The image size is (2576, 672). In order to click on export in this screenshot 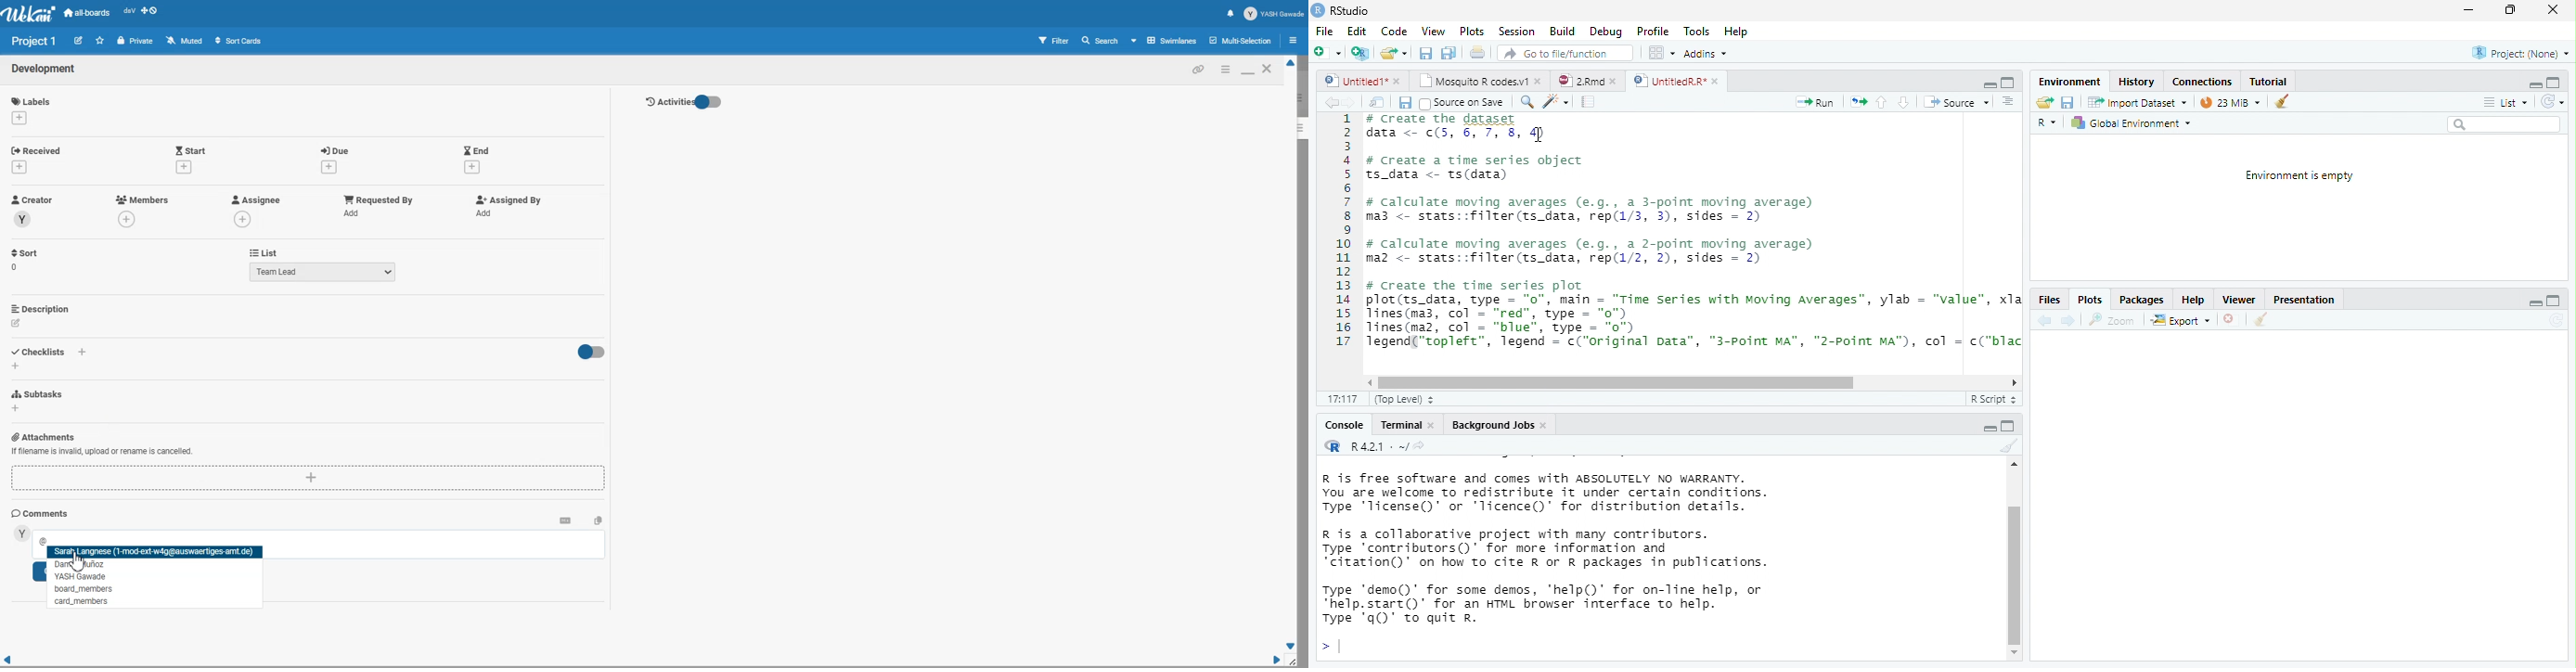, I will do `click(2180, 321)`.